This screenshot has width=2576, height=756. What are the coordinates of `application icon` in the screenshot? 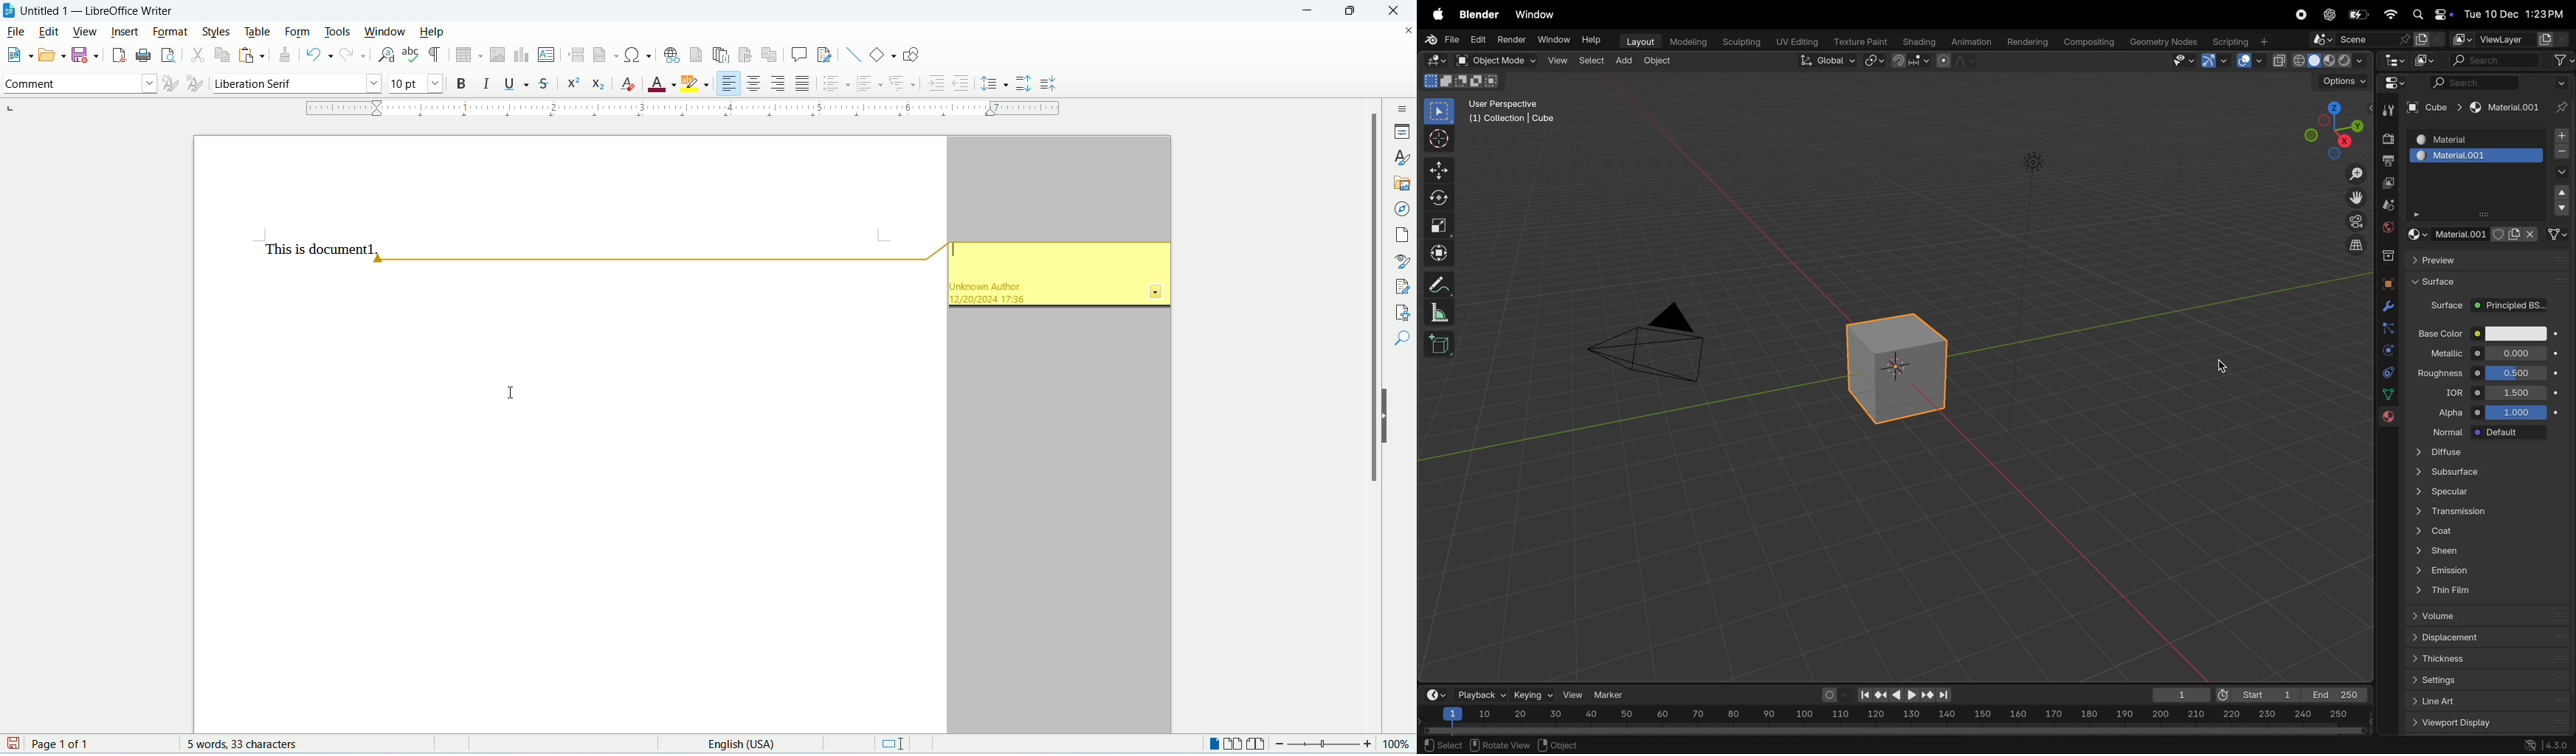 It's located at (9, 11).